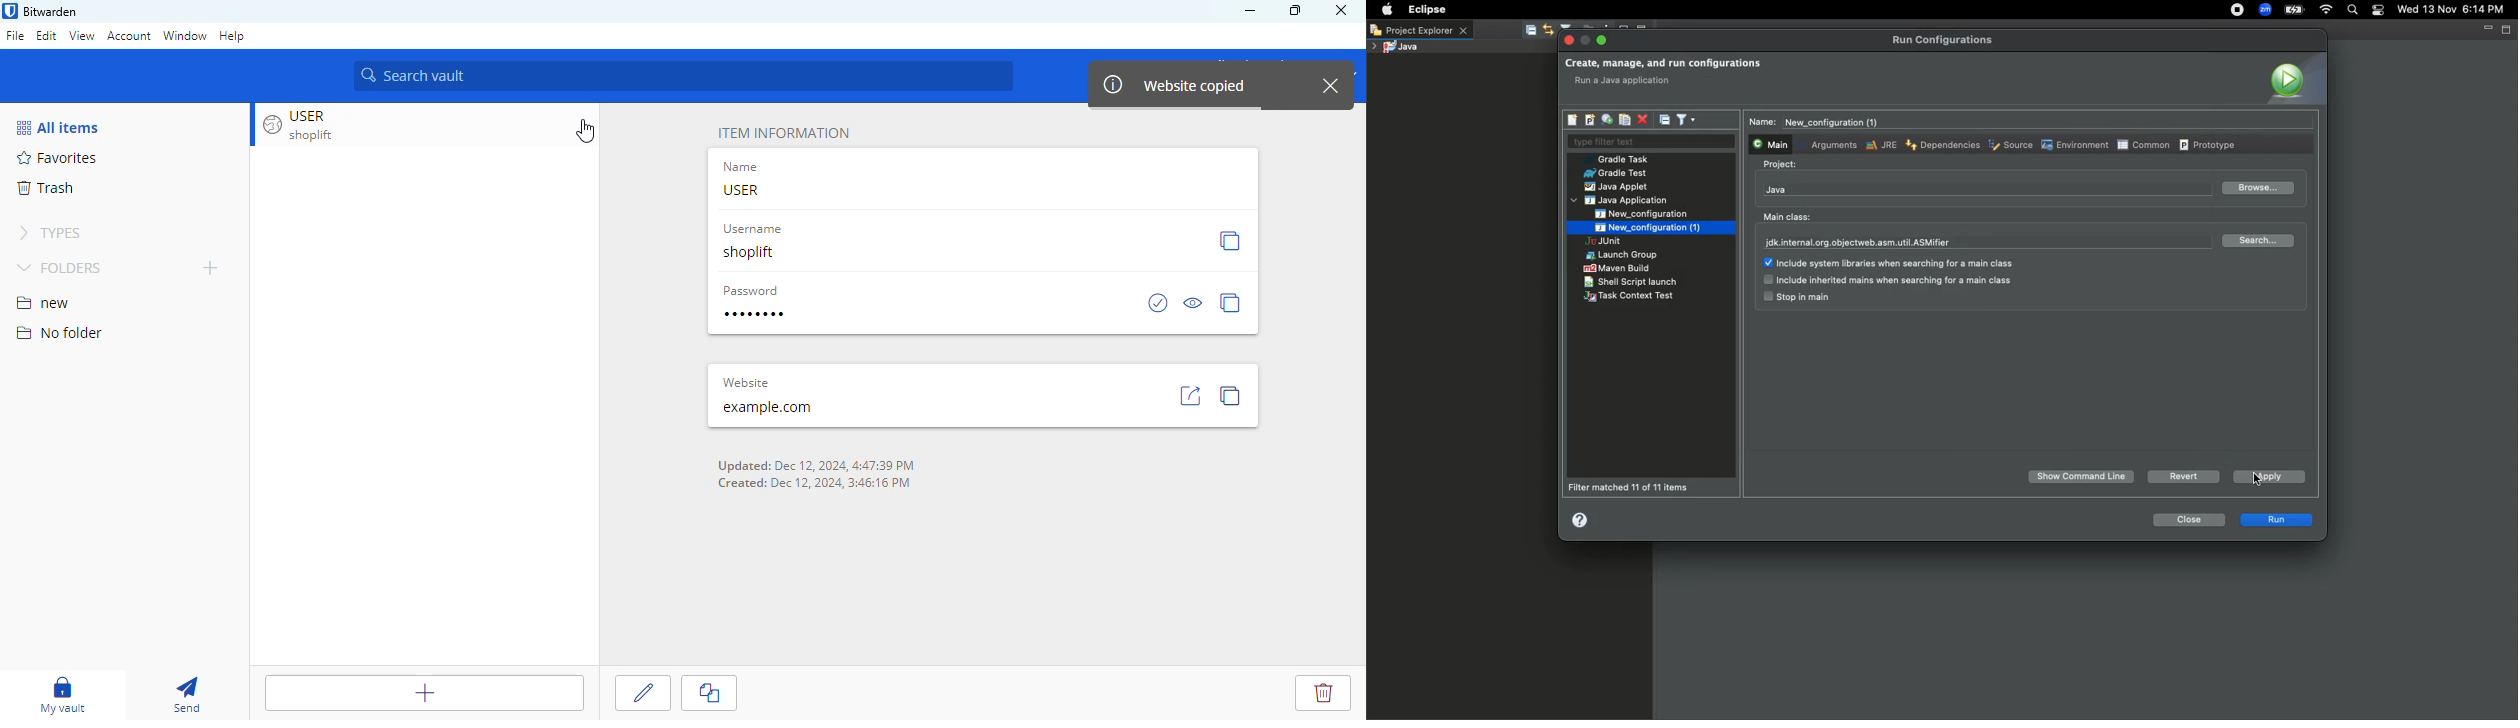 The width and height of the screenshot is (2520, 728). Describe the element at coordinates (2487, 28) in the screenshot. I see `Minimize` at that location.